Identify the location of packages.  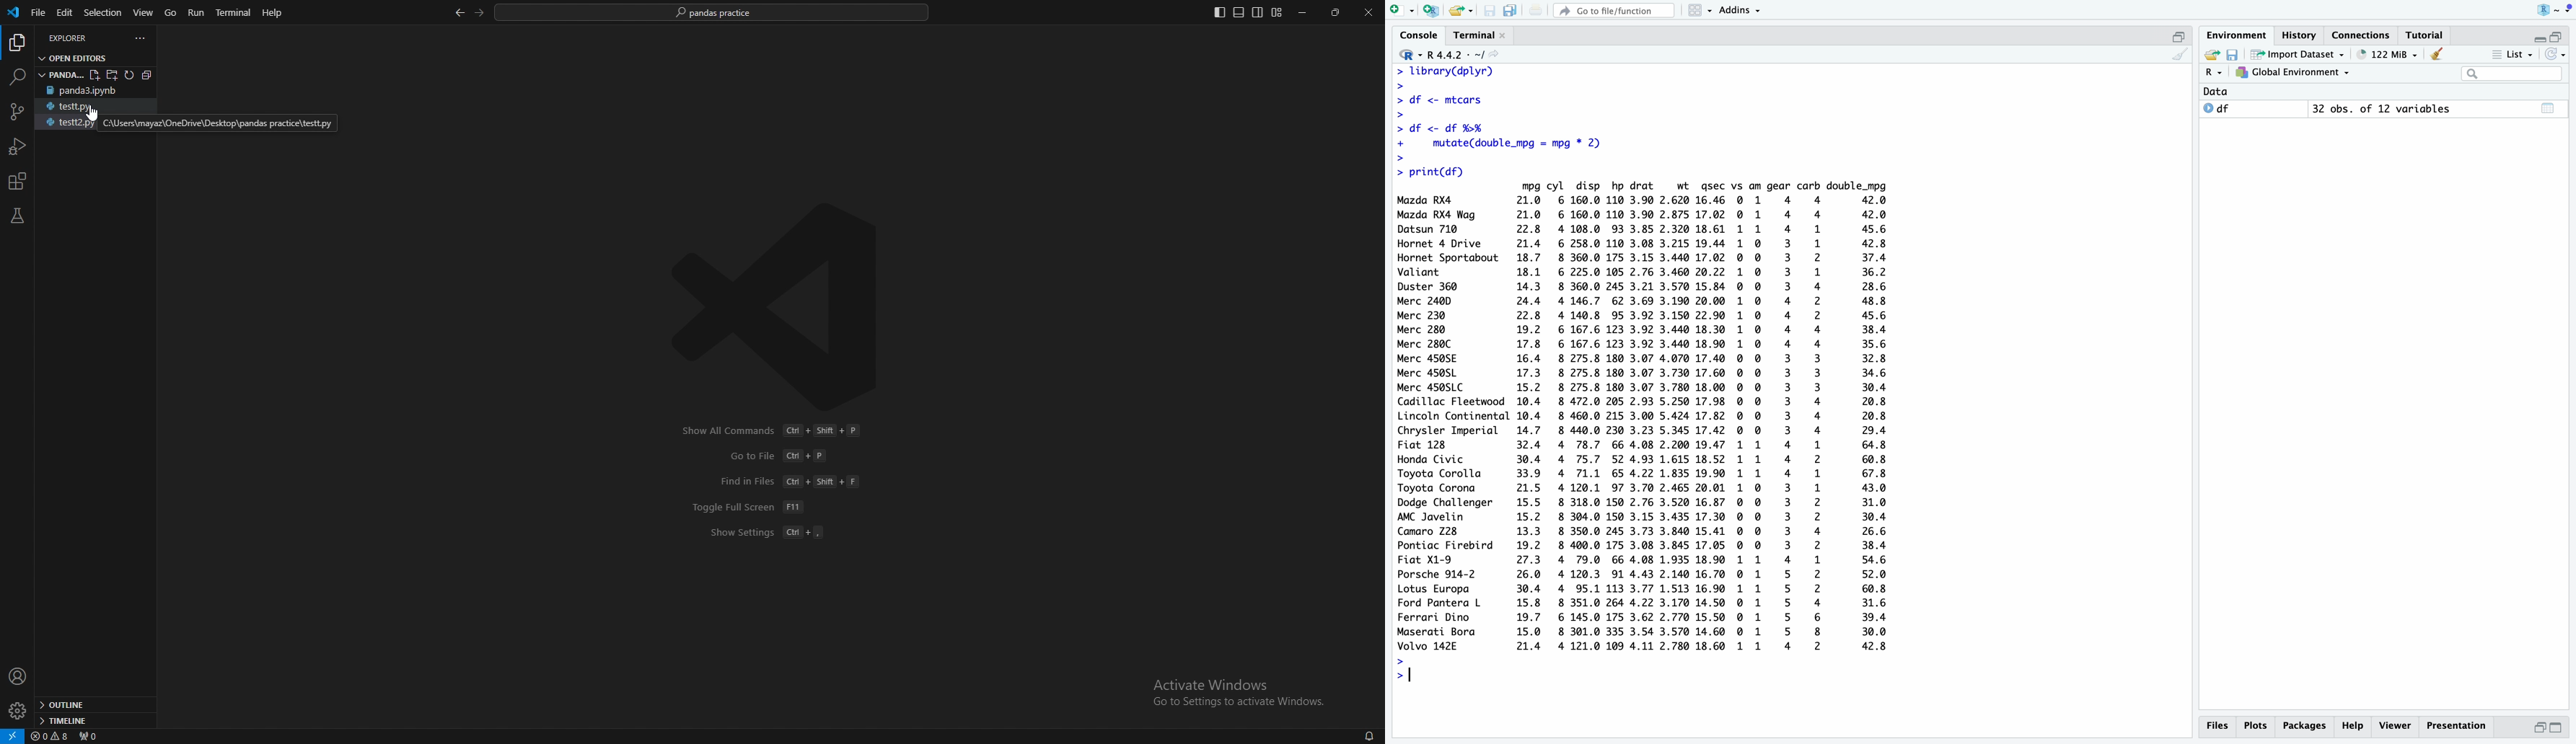
(2305, 727).